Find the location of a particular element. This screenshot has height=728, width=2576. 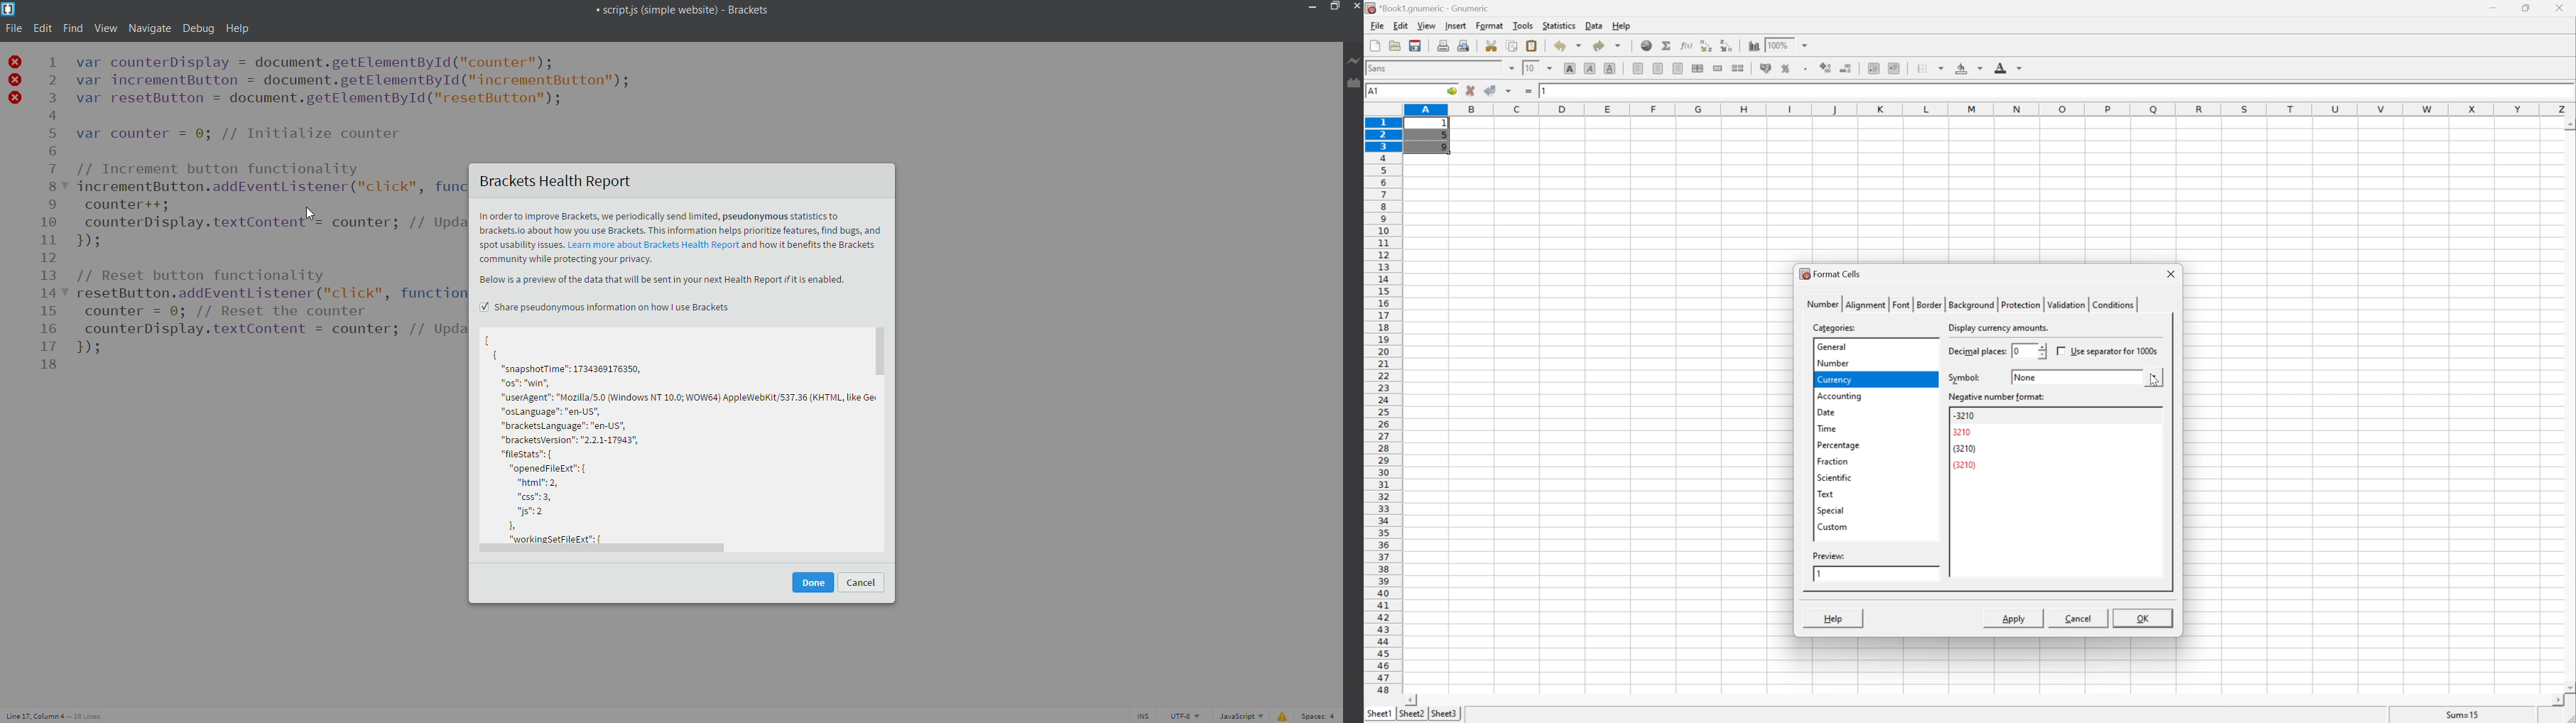

vertical scroll bar is located at coordinates (886, 435).